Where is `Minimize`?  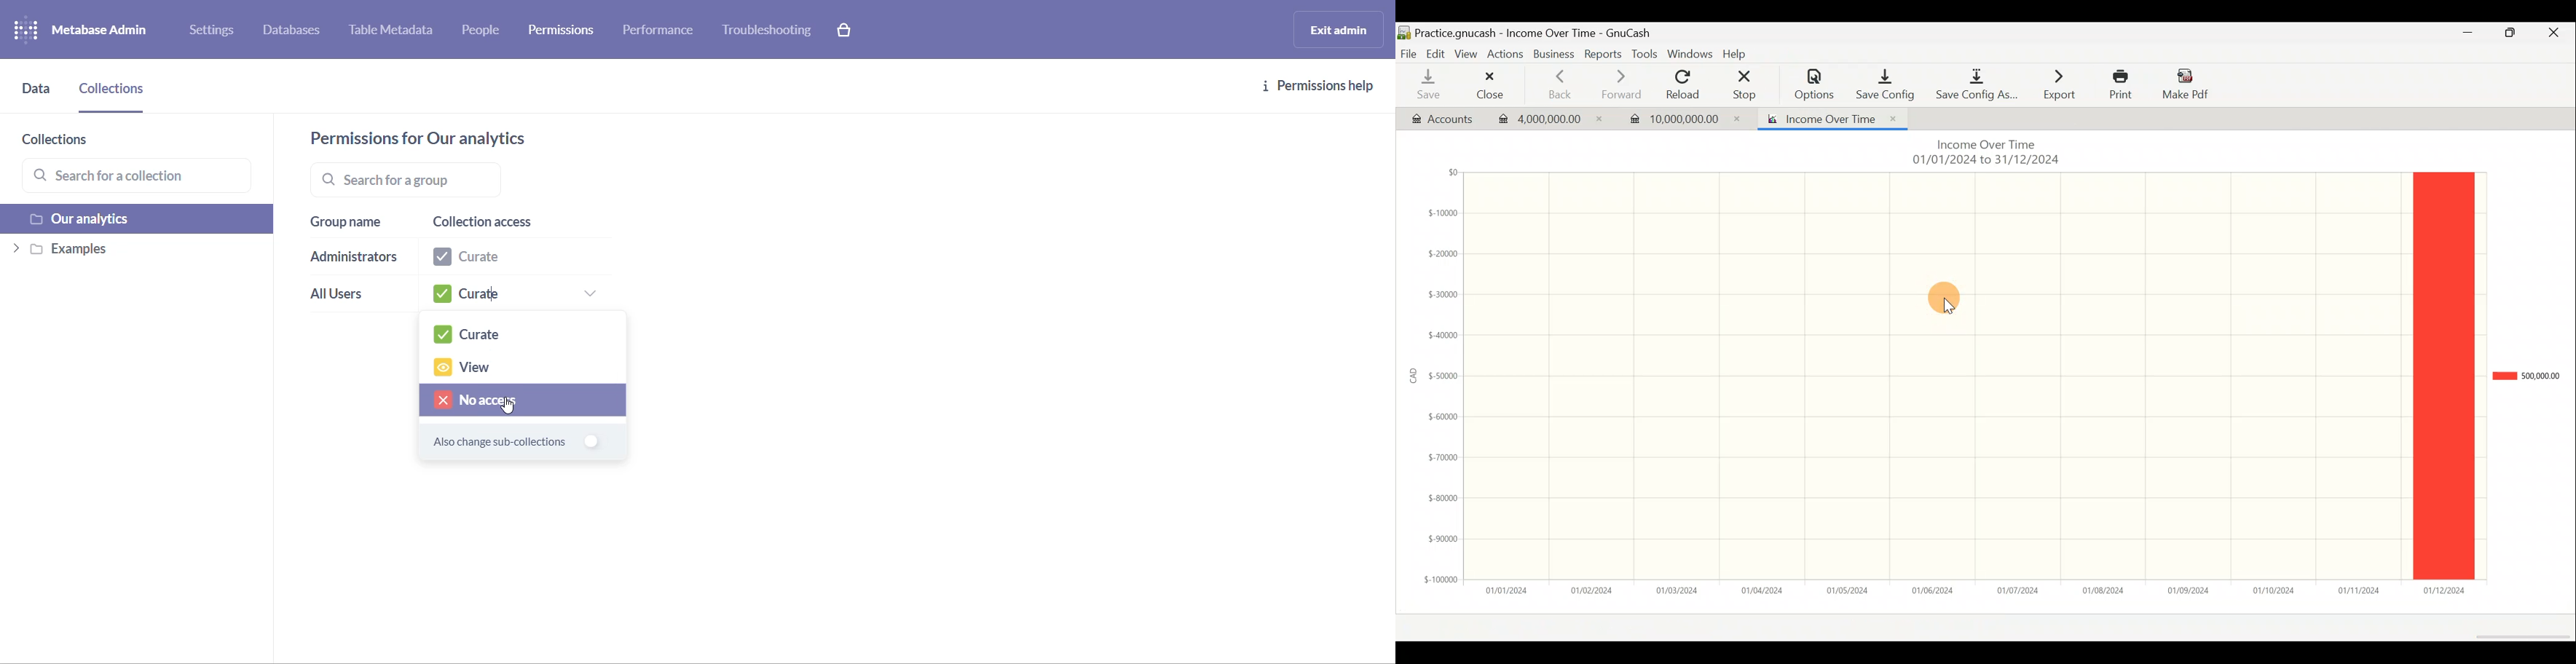
Minimize is located at coordinates (2464, 34).